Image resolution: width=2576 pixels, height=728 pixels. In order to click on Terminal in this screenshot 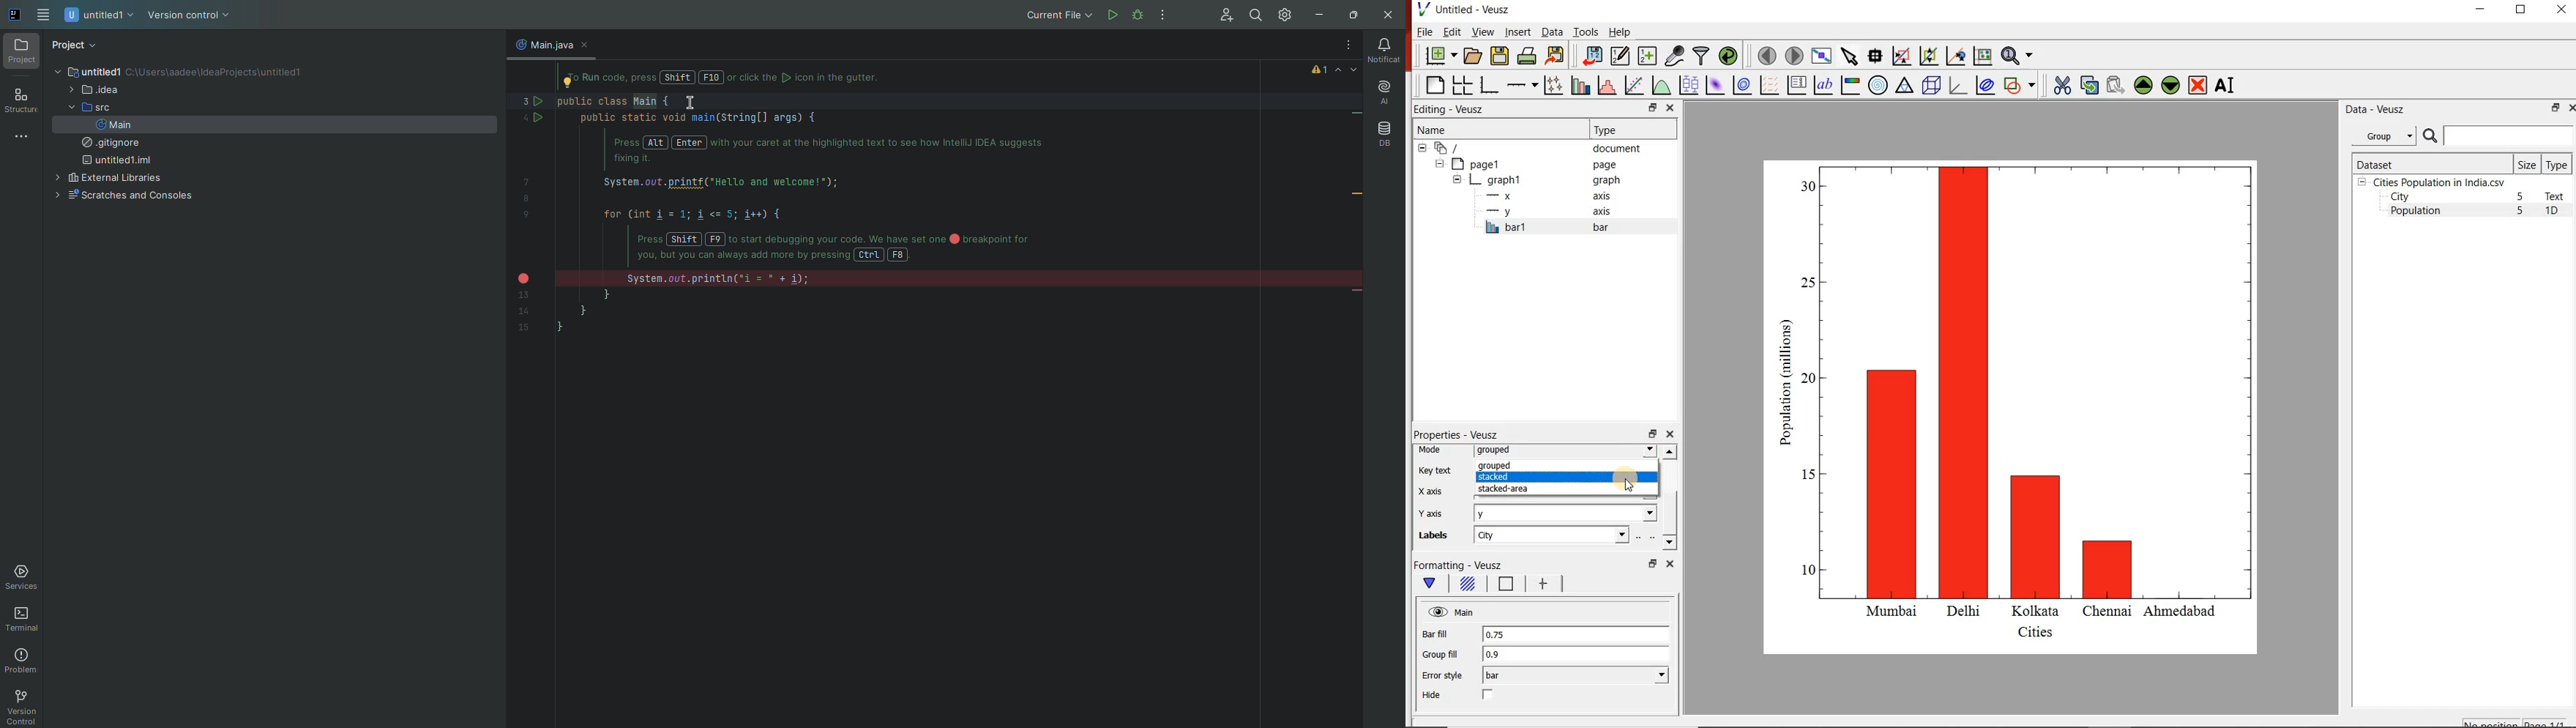, I will do `click(25, 620)`.